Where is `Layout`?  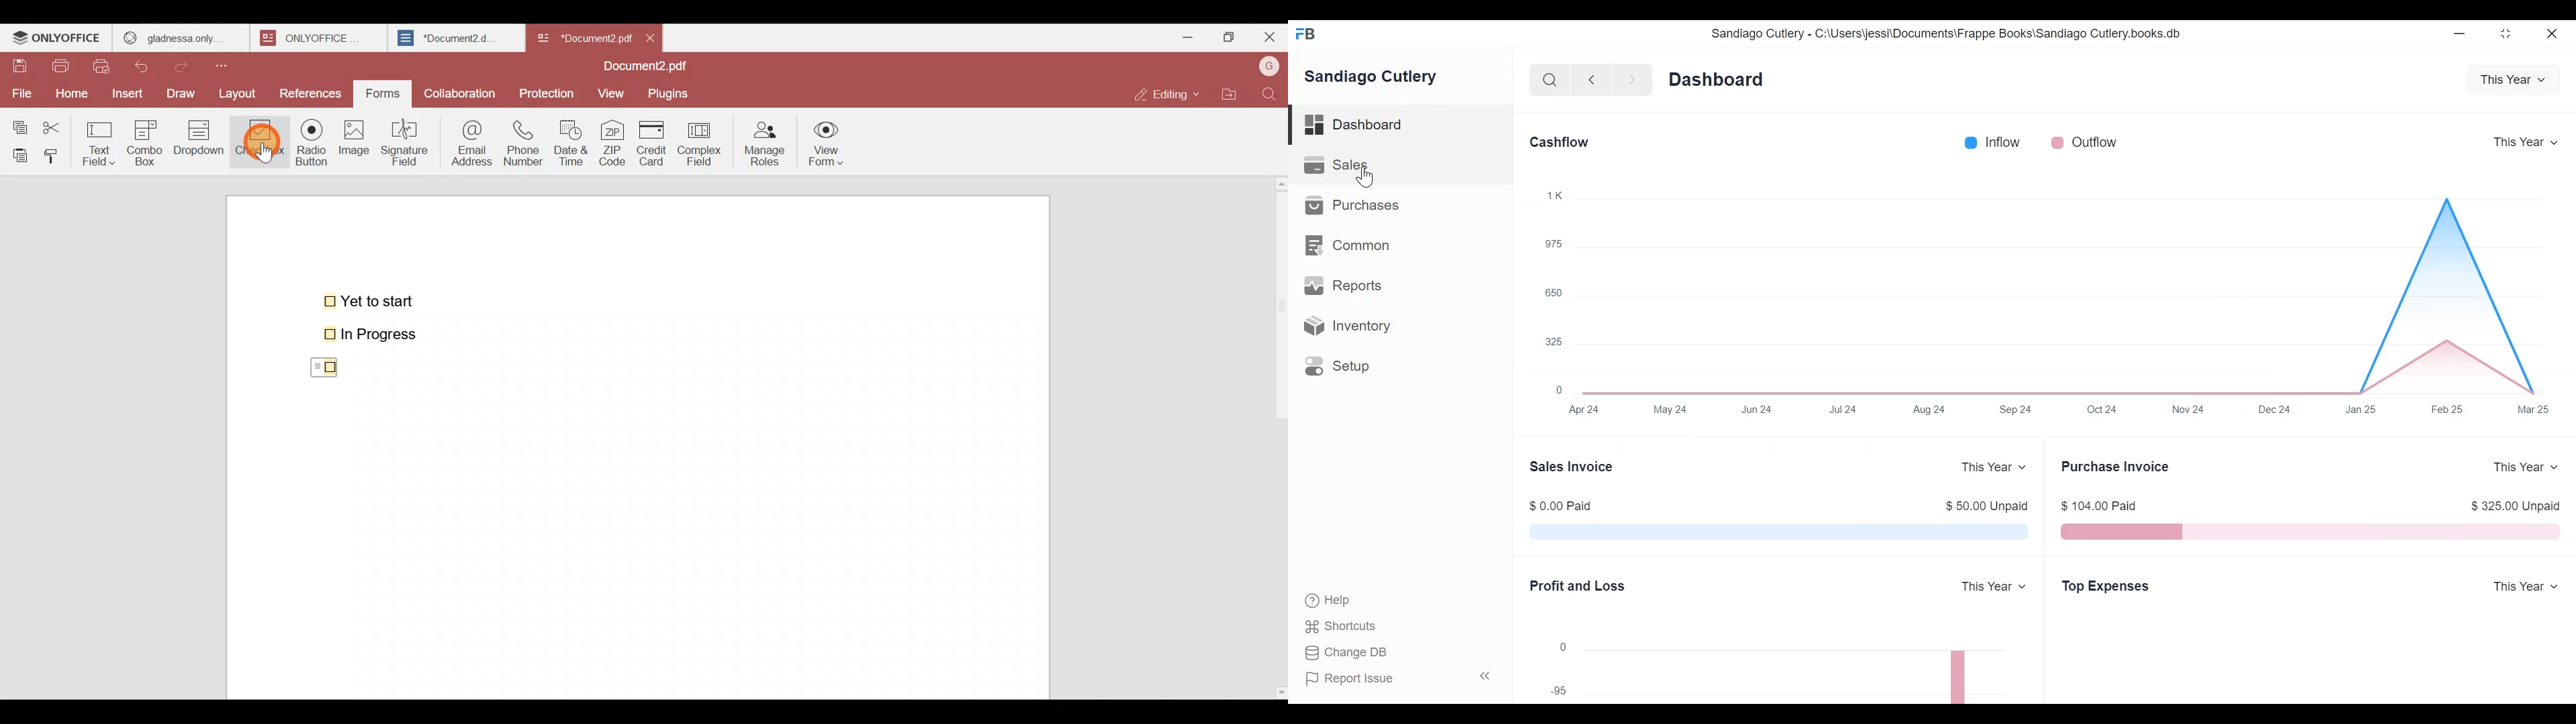
Layout is located at coordinates (243, 92).